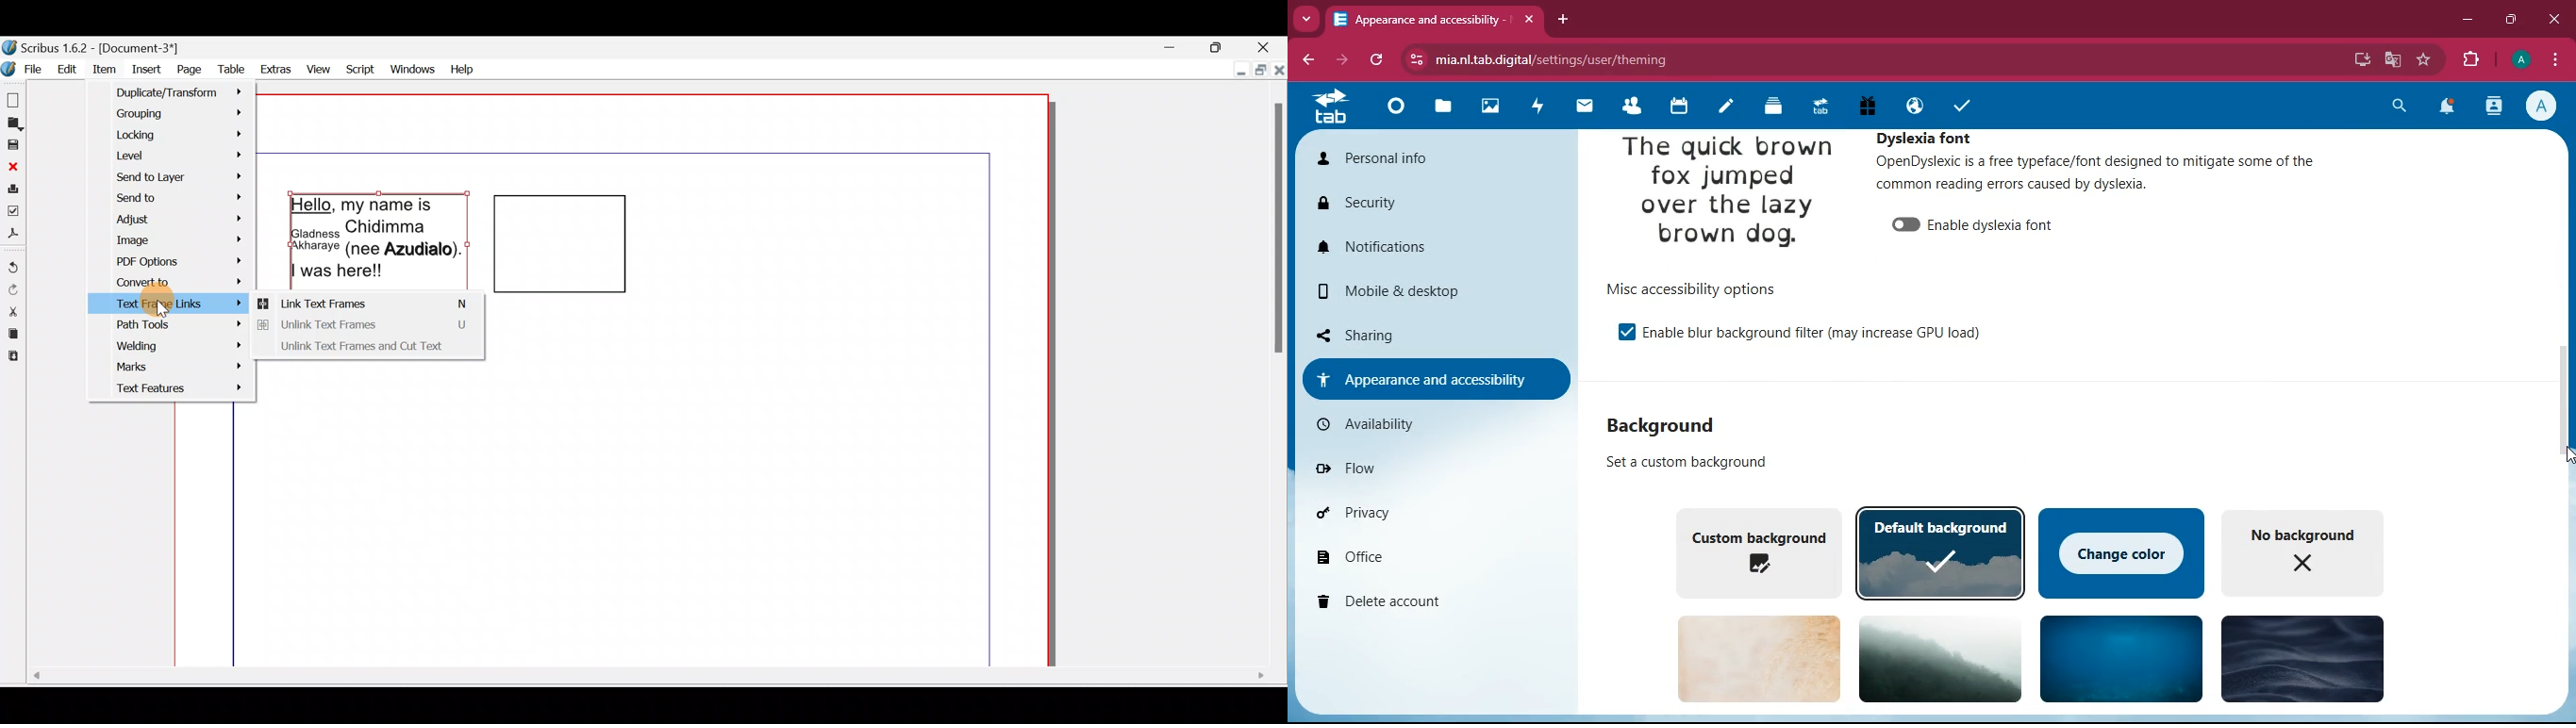 This screenshot has height=728, width=2576. What do you see at coordinates (2311, 551) in the screenshot?
I see `no background` at bounding box center [2311, 551].